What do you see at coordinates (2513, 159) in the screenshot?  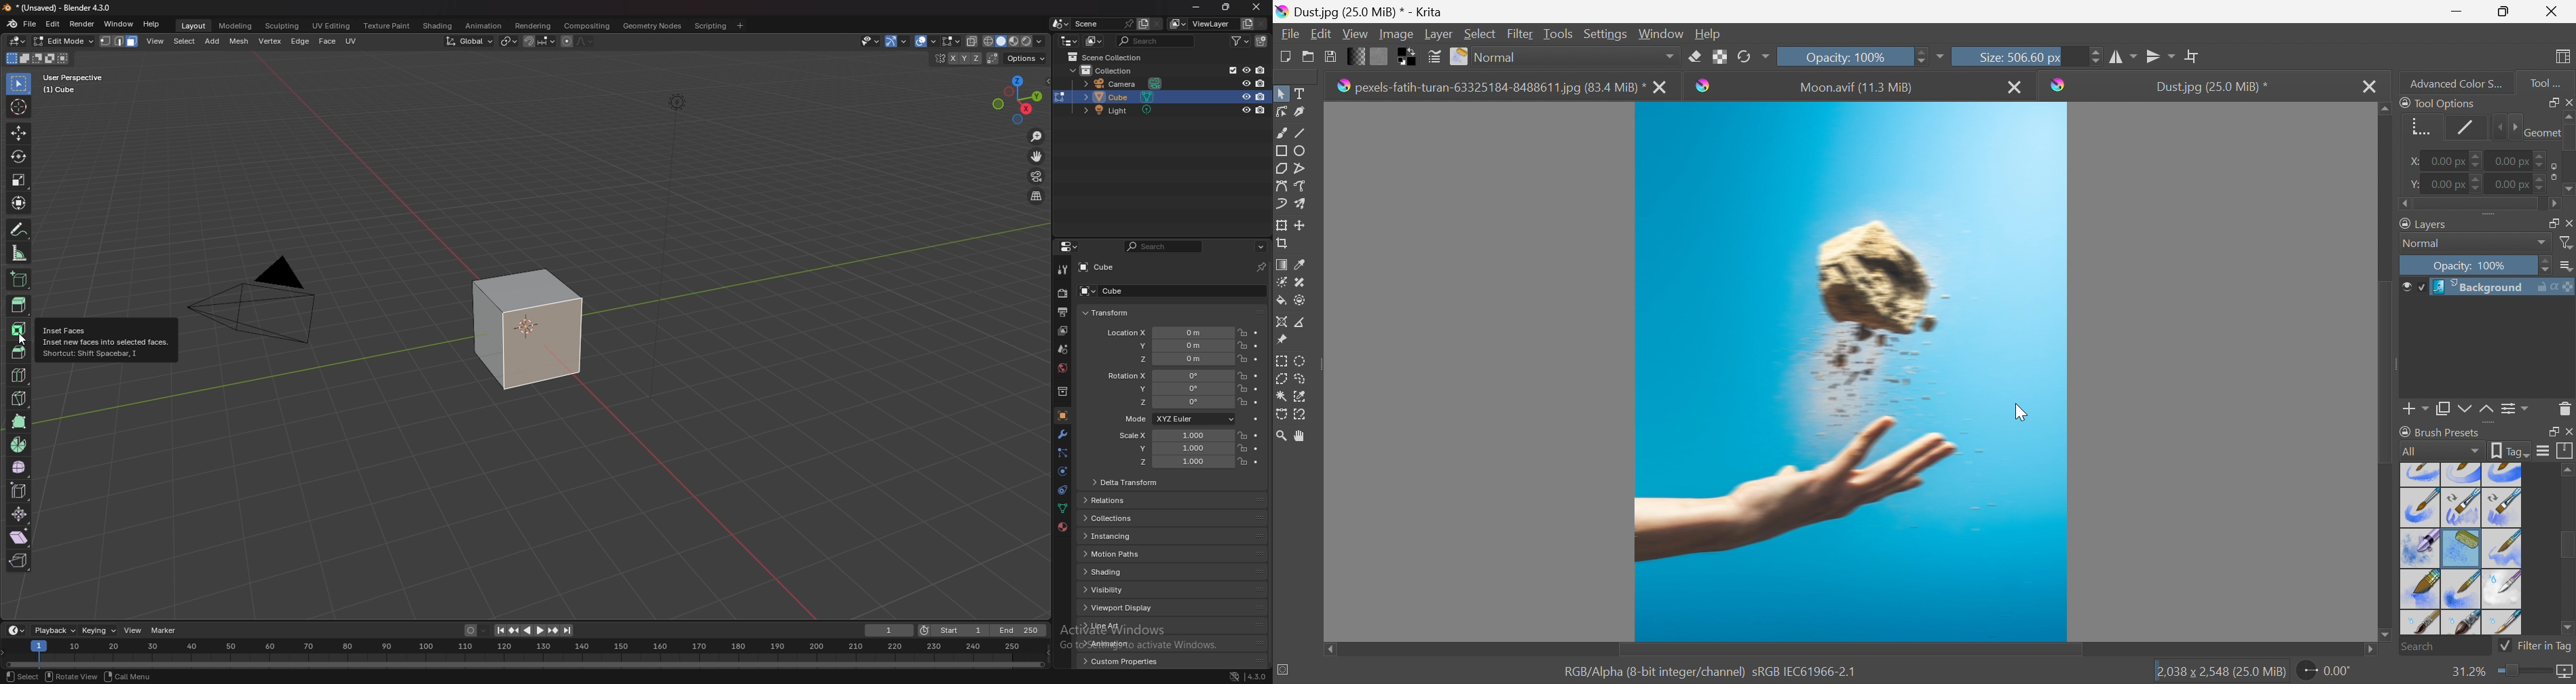 I see `0.00 px` at bounding box center [2513, 159].